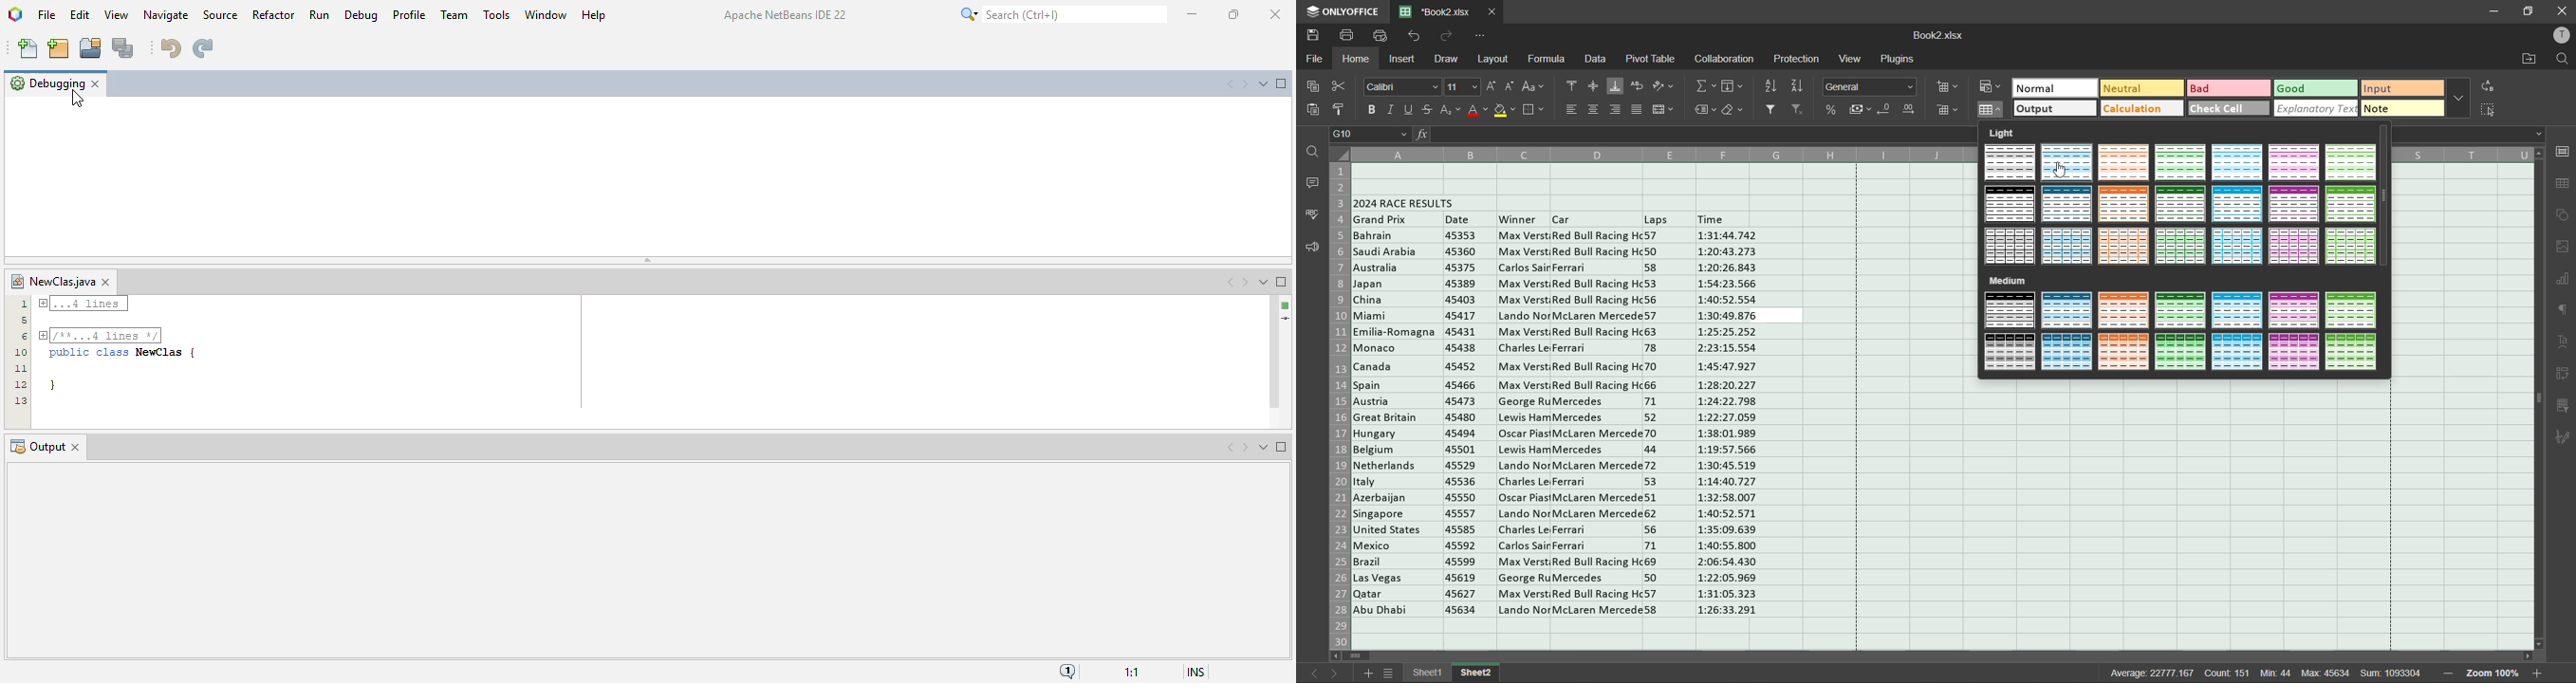  Describe the element at coordinates (1993, 111) in the screenshot. I see `format as table` at that location.